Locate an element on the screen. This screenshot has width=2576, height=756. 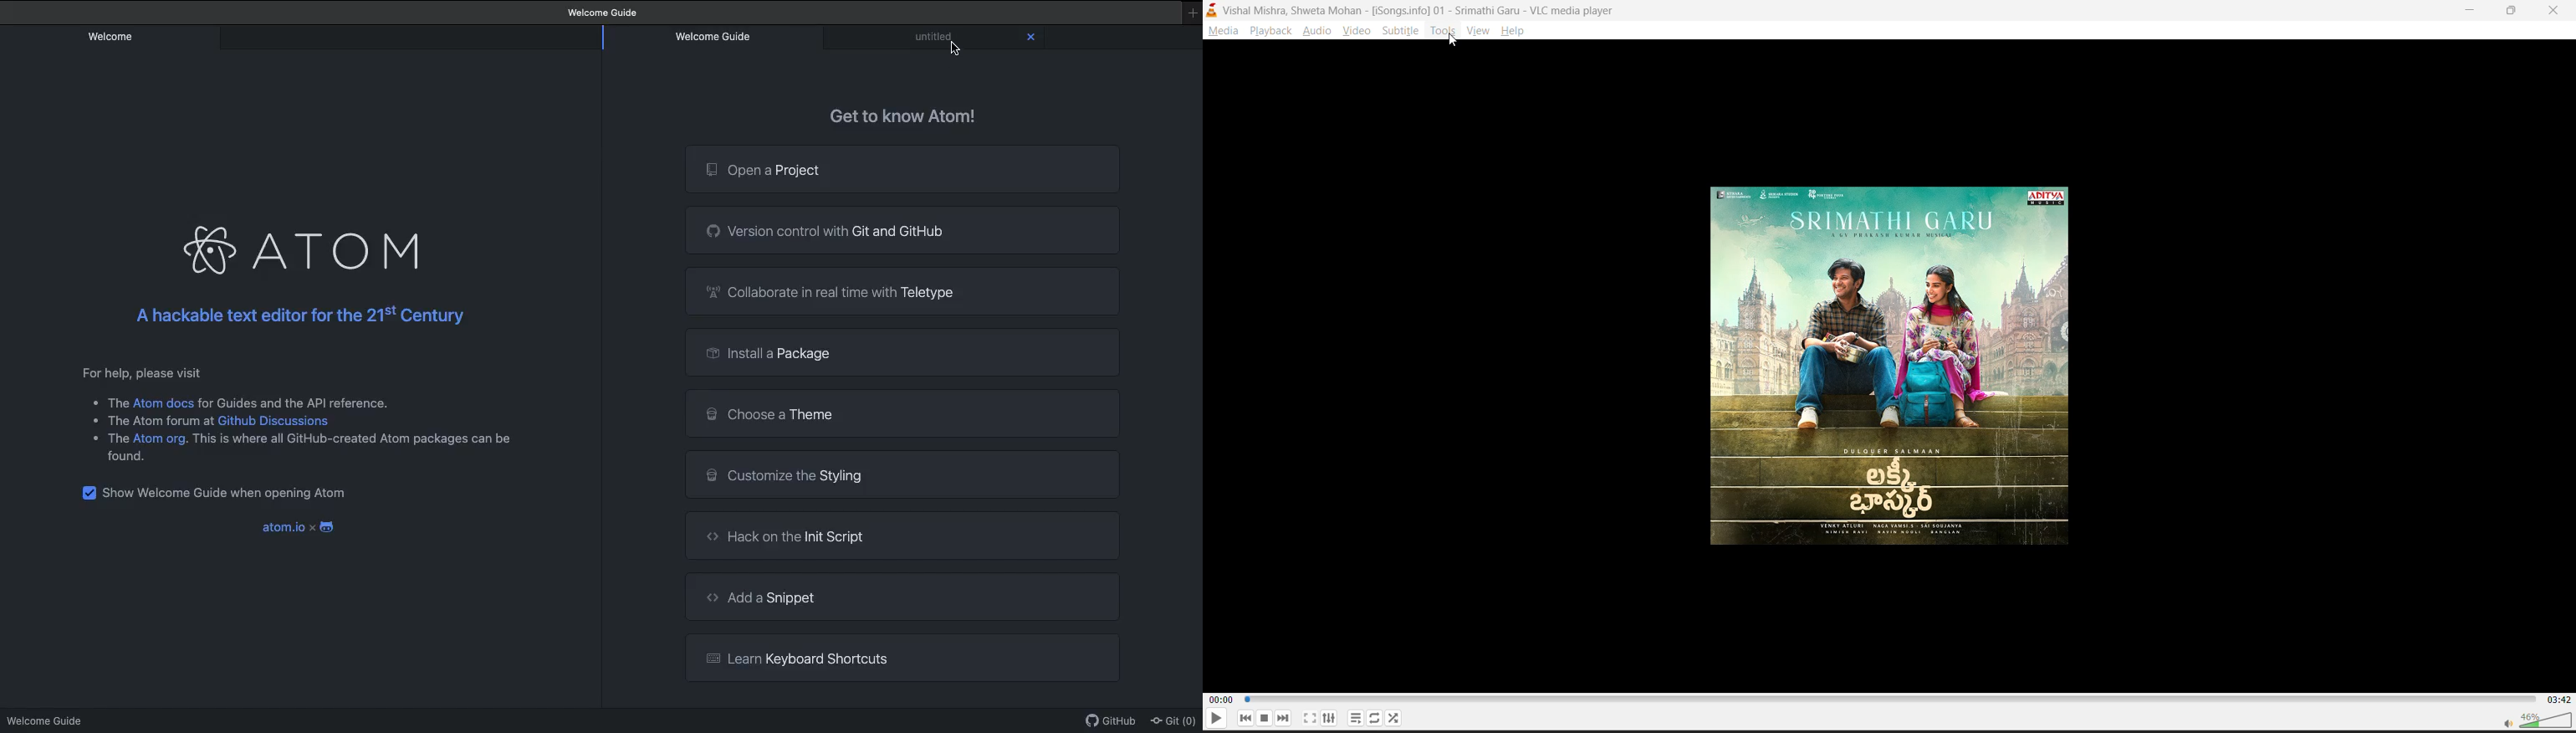
New window  is located at coordinates (1192, 13).